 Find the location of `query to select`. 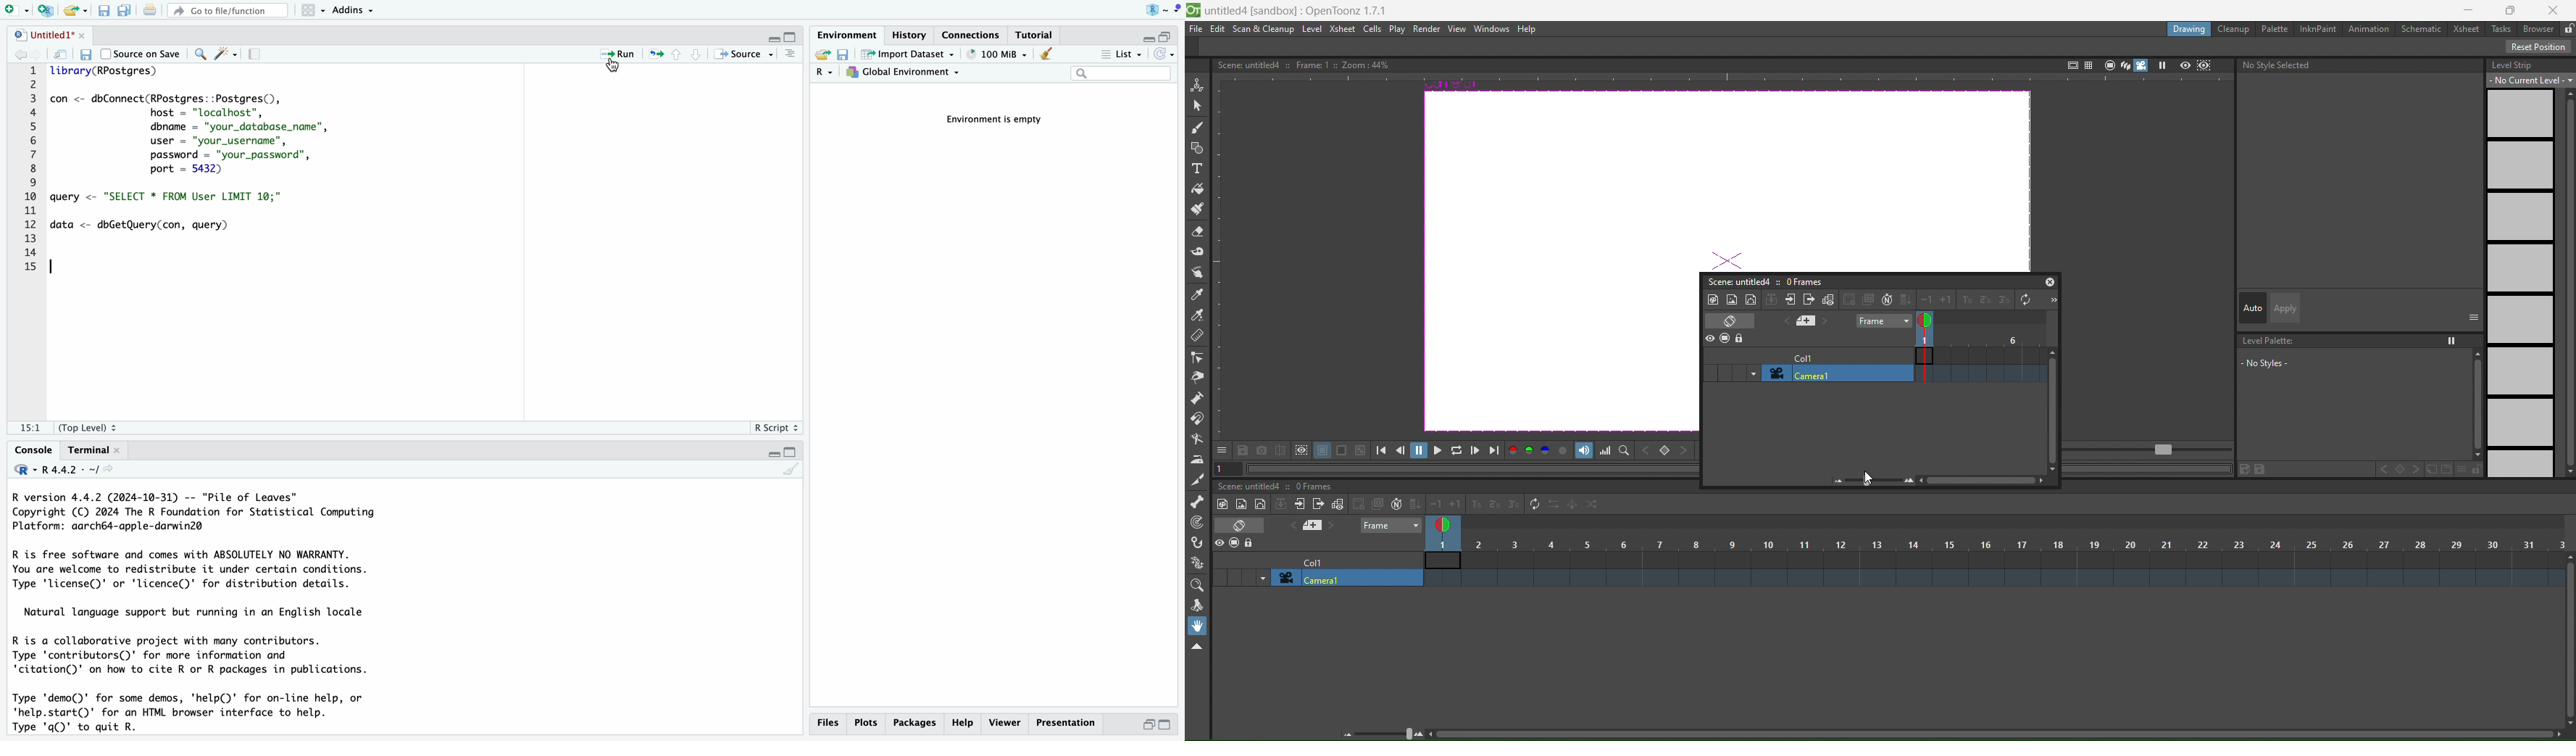

query to select is located at coordinates (176, 197).